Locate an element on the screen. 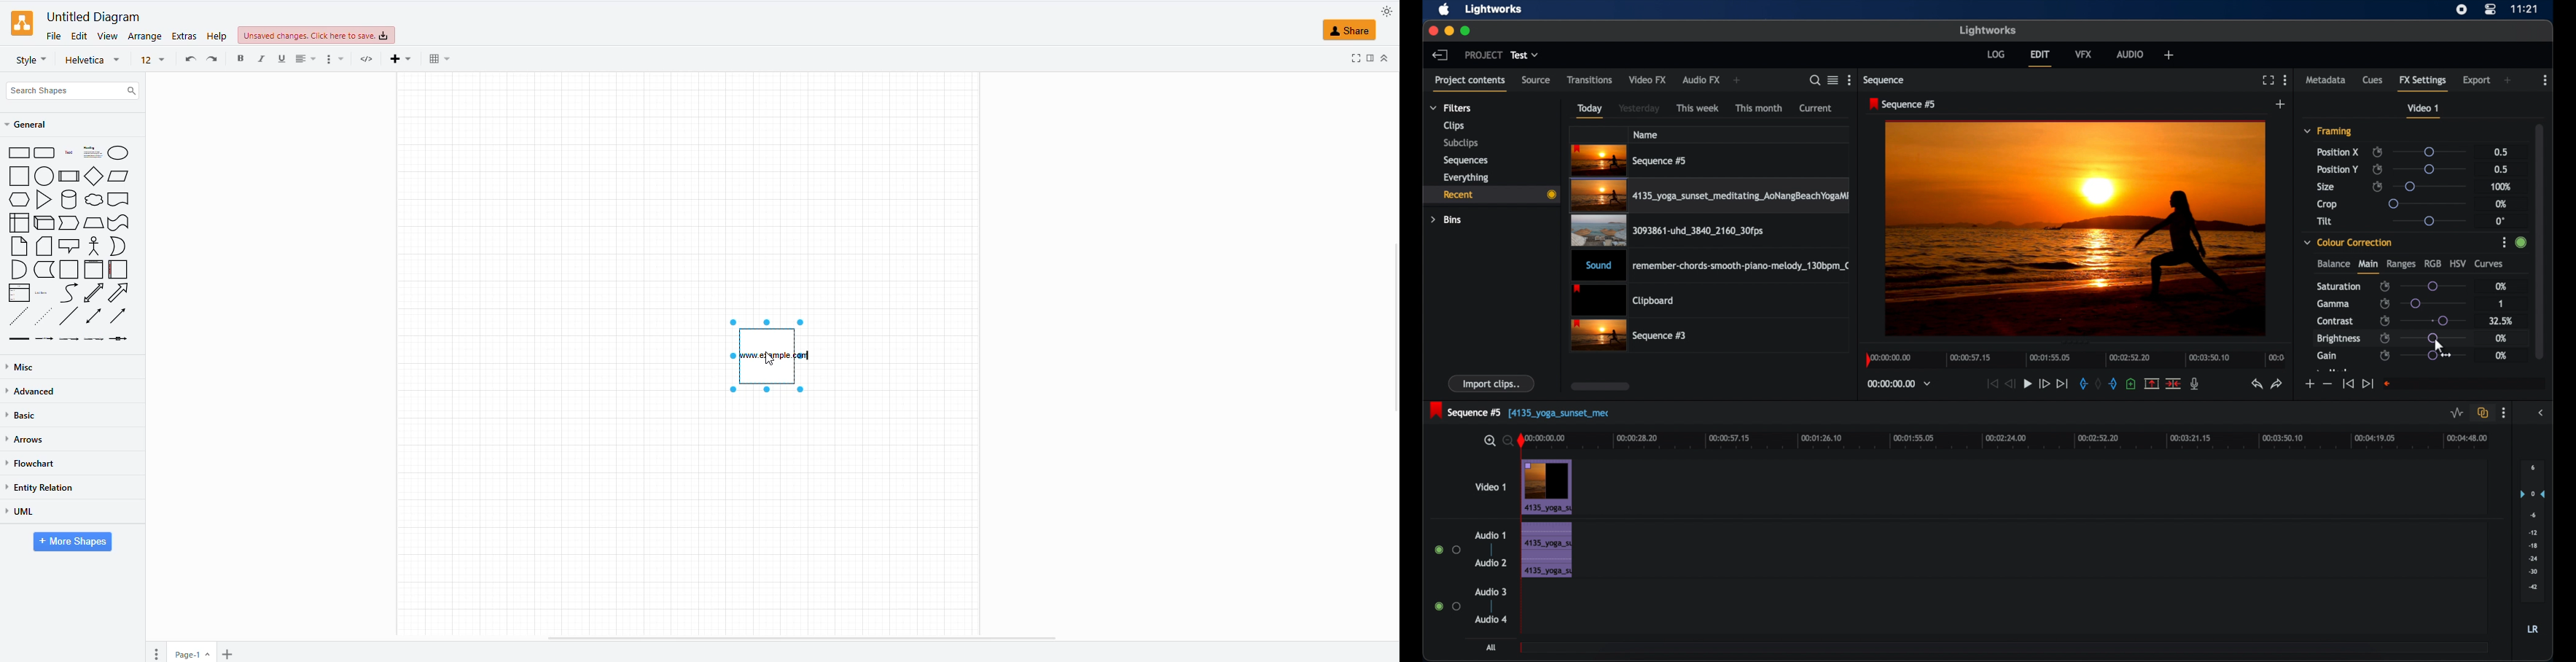  page 1 is located at coordinates (188, 655).